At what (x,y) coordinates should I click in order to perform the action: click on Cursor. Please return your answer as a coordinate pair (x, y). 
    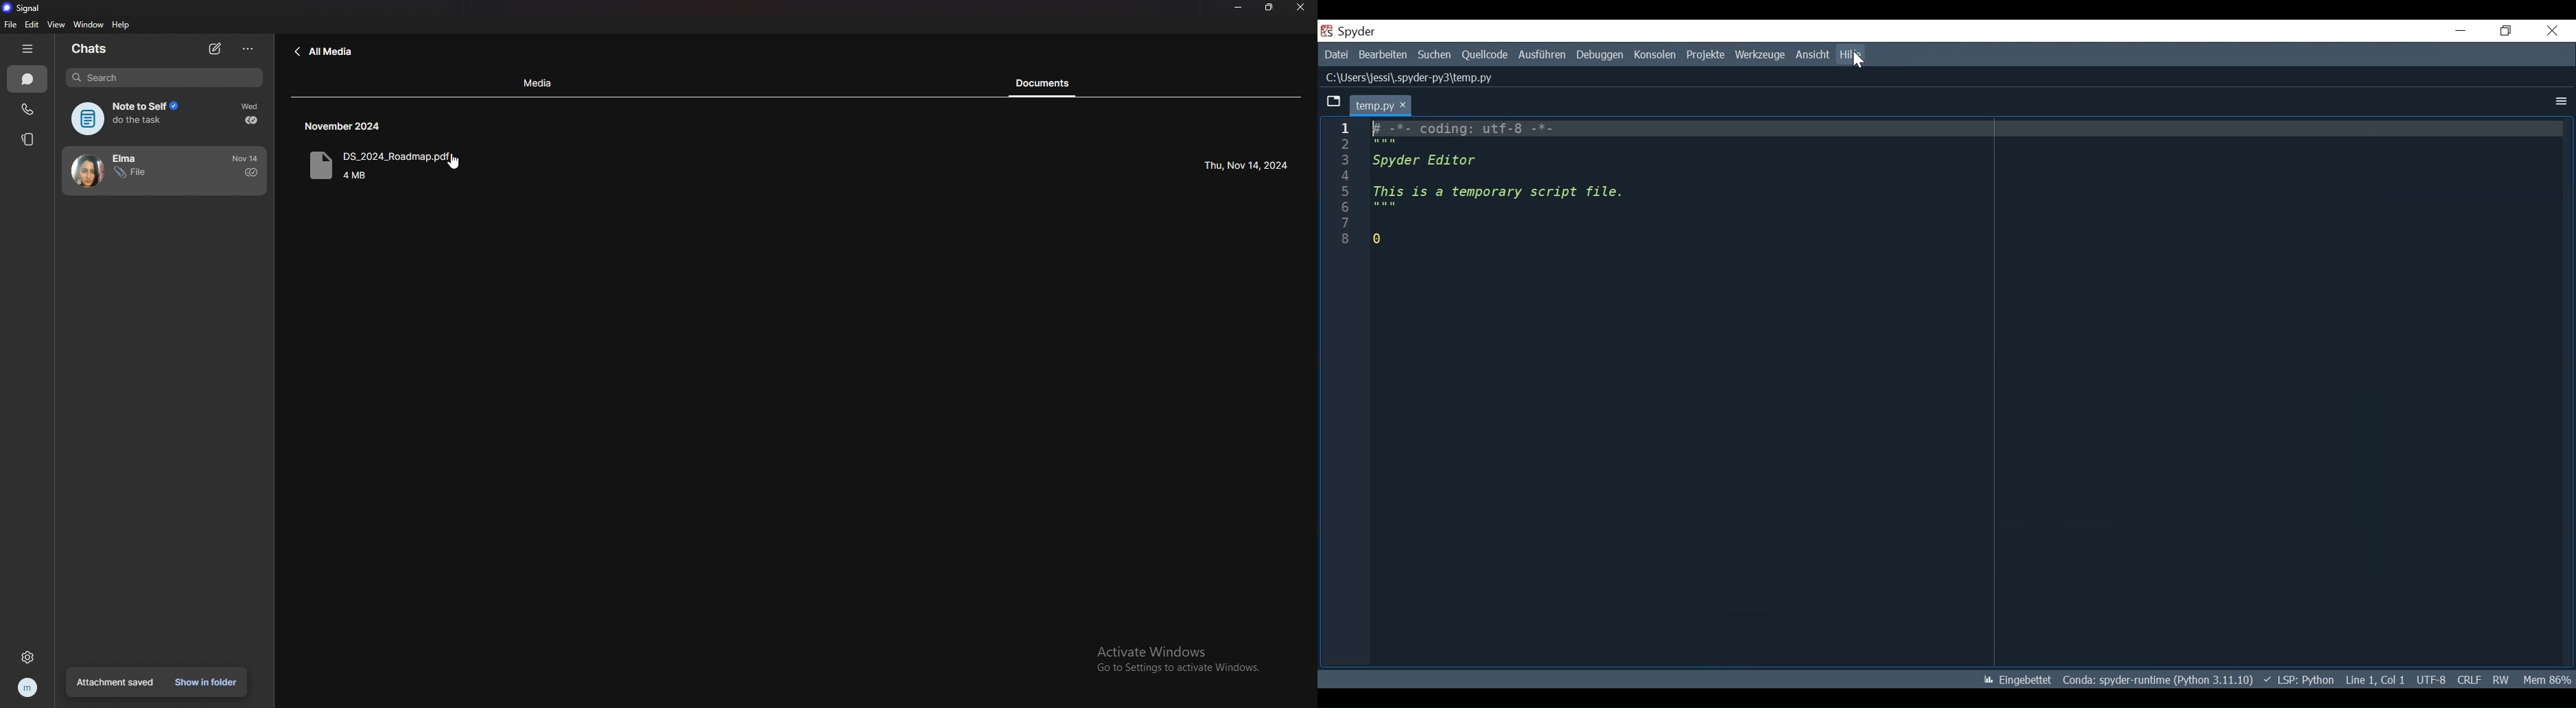
    Looking at the image, I should click on (1857, 61).